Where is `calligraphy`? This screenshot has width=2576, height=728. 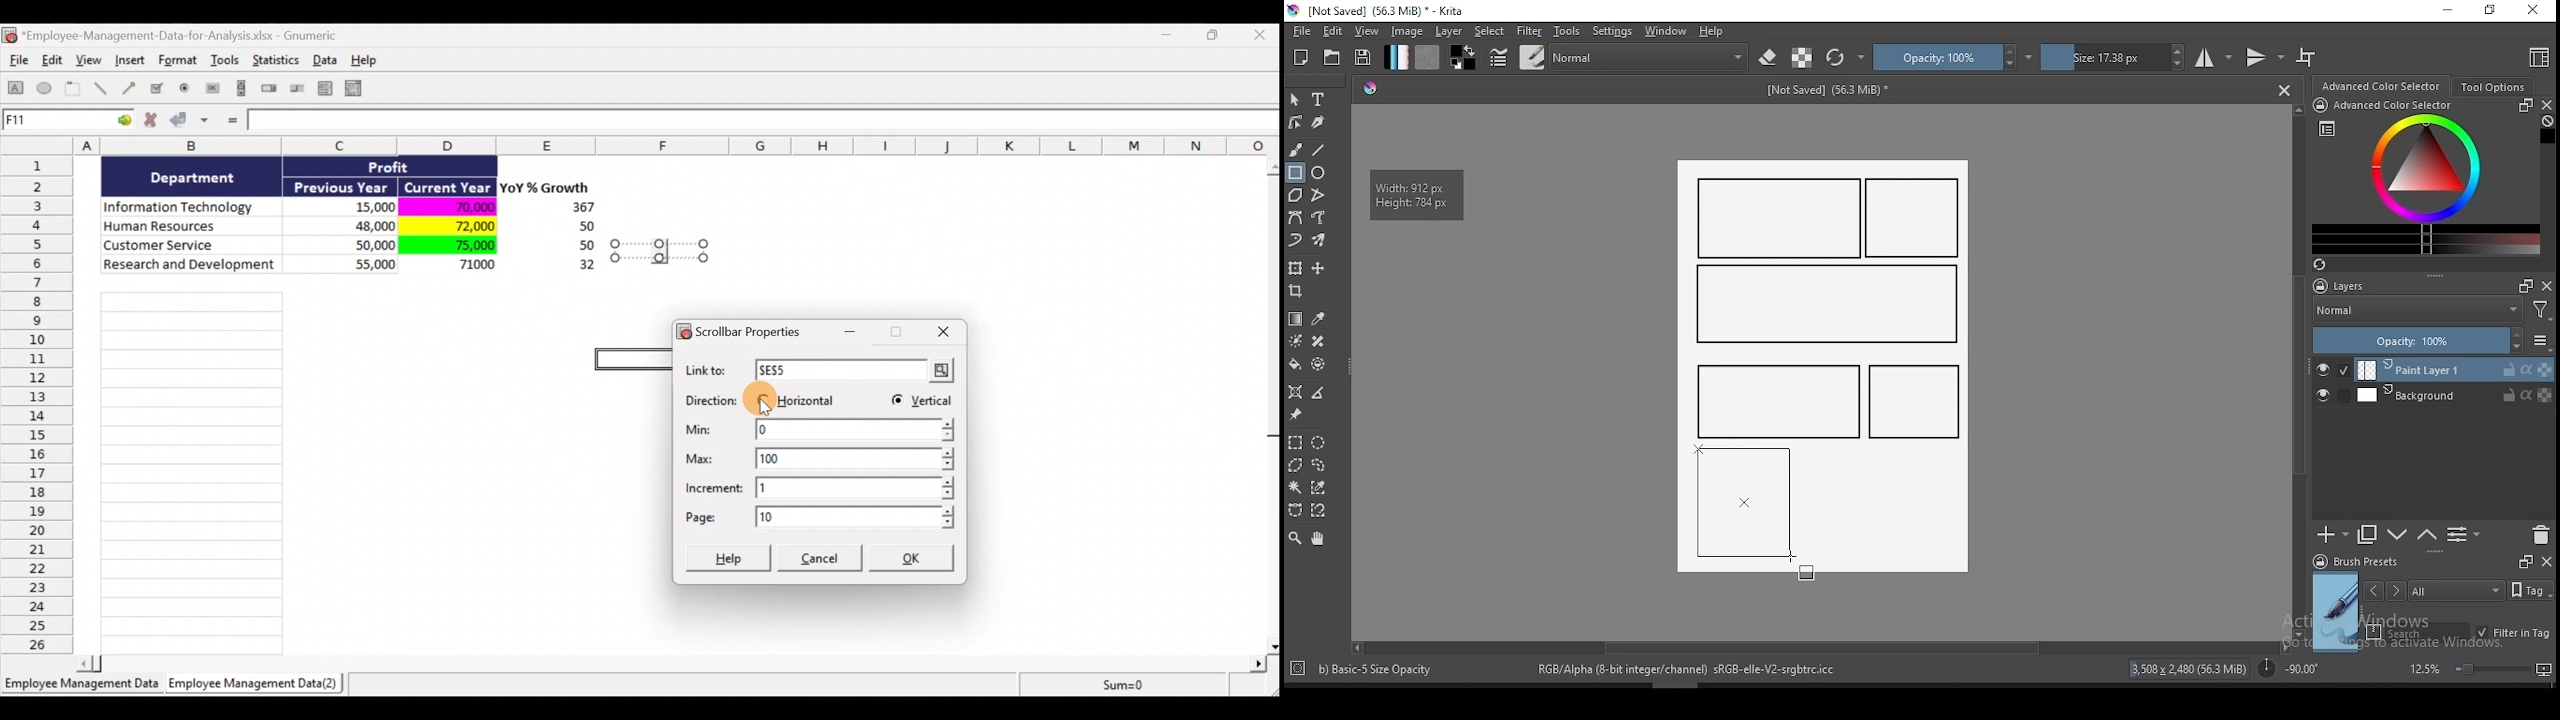
calligraphy is located at coordinates (1319, 121).